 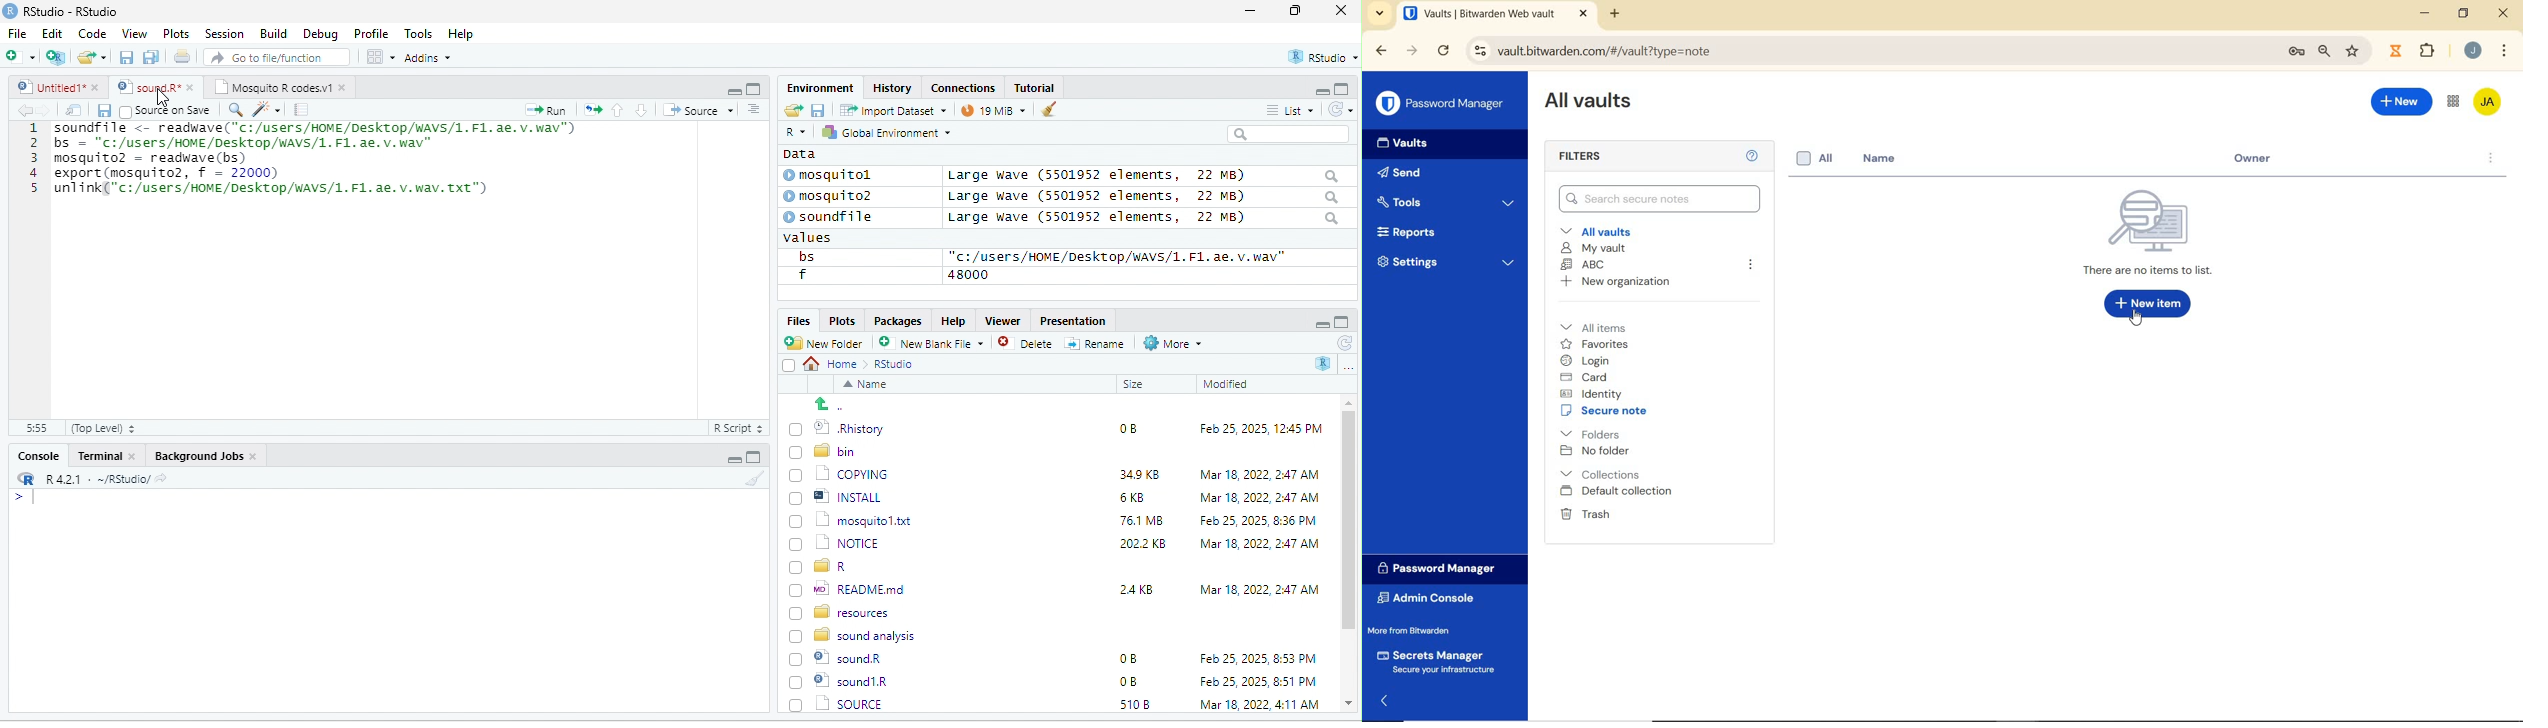 What do you see at coordinates (94, 57) in the screenshot?
I see `folder` at bounding box center [94, 57].